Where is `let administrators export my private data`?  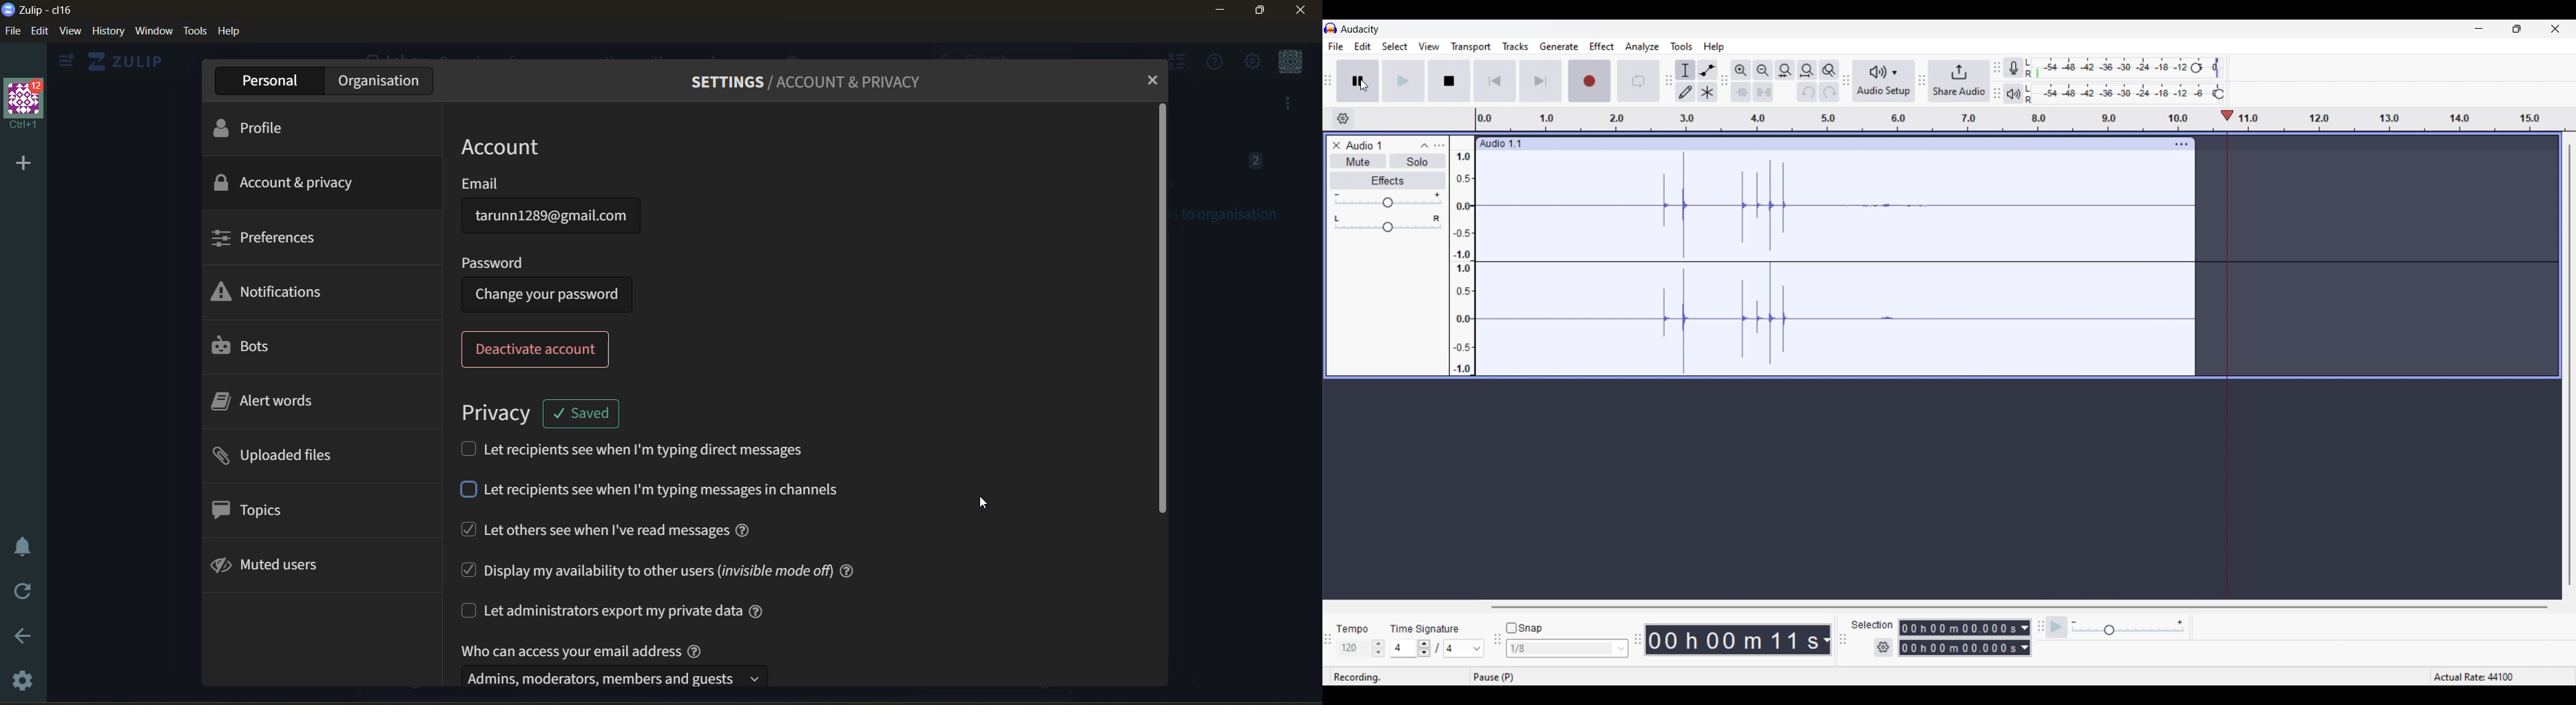 let administrators export my private data is located at coordinates (627, 611).